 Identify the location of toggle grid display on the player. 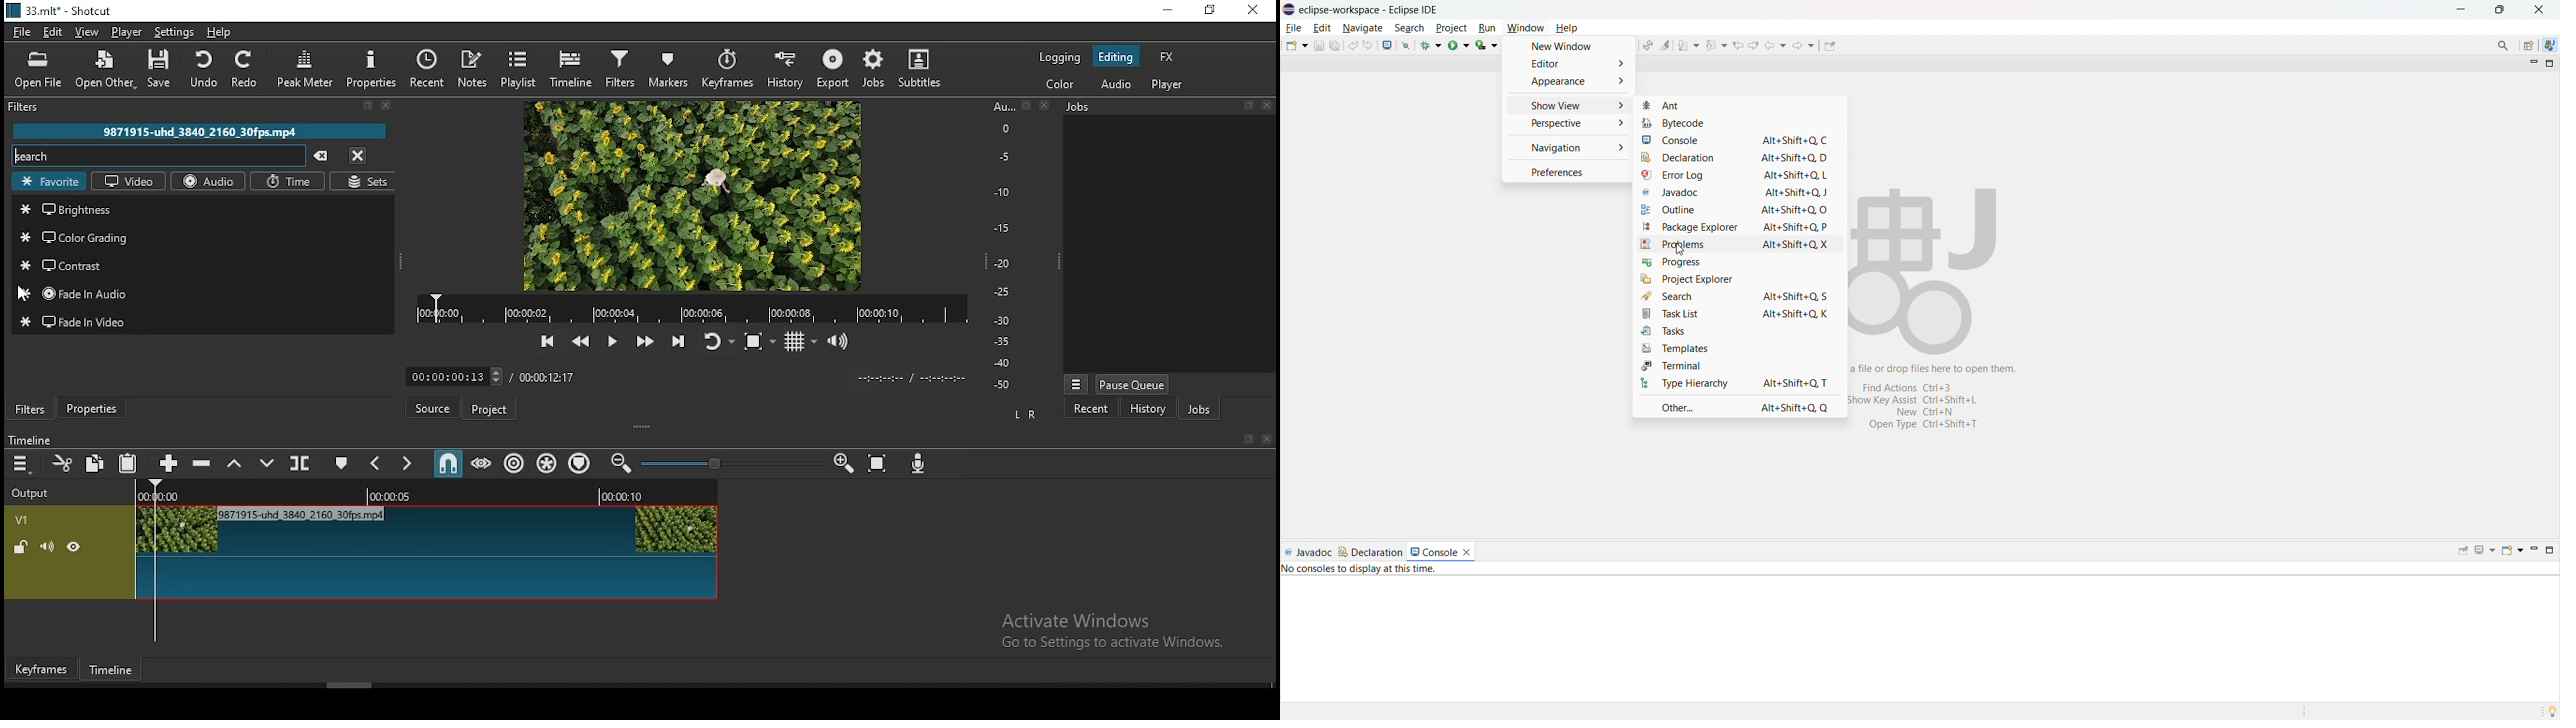
(799, 341).